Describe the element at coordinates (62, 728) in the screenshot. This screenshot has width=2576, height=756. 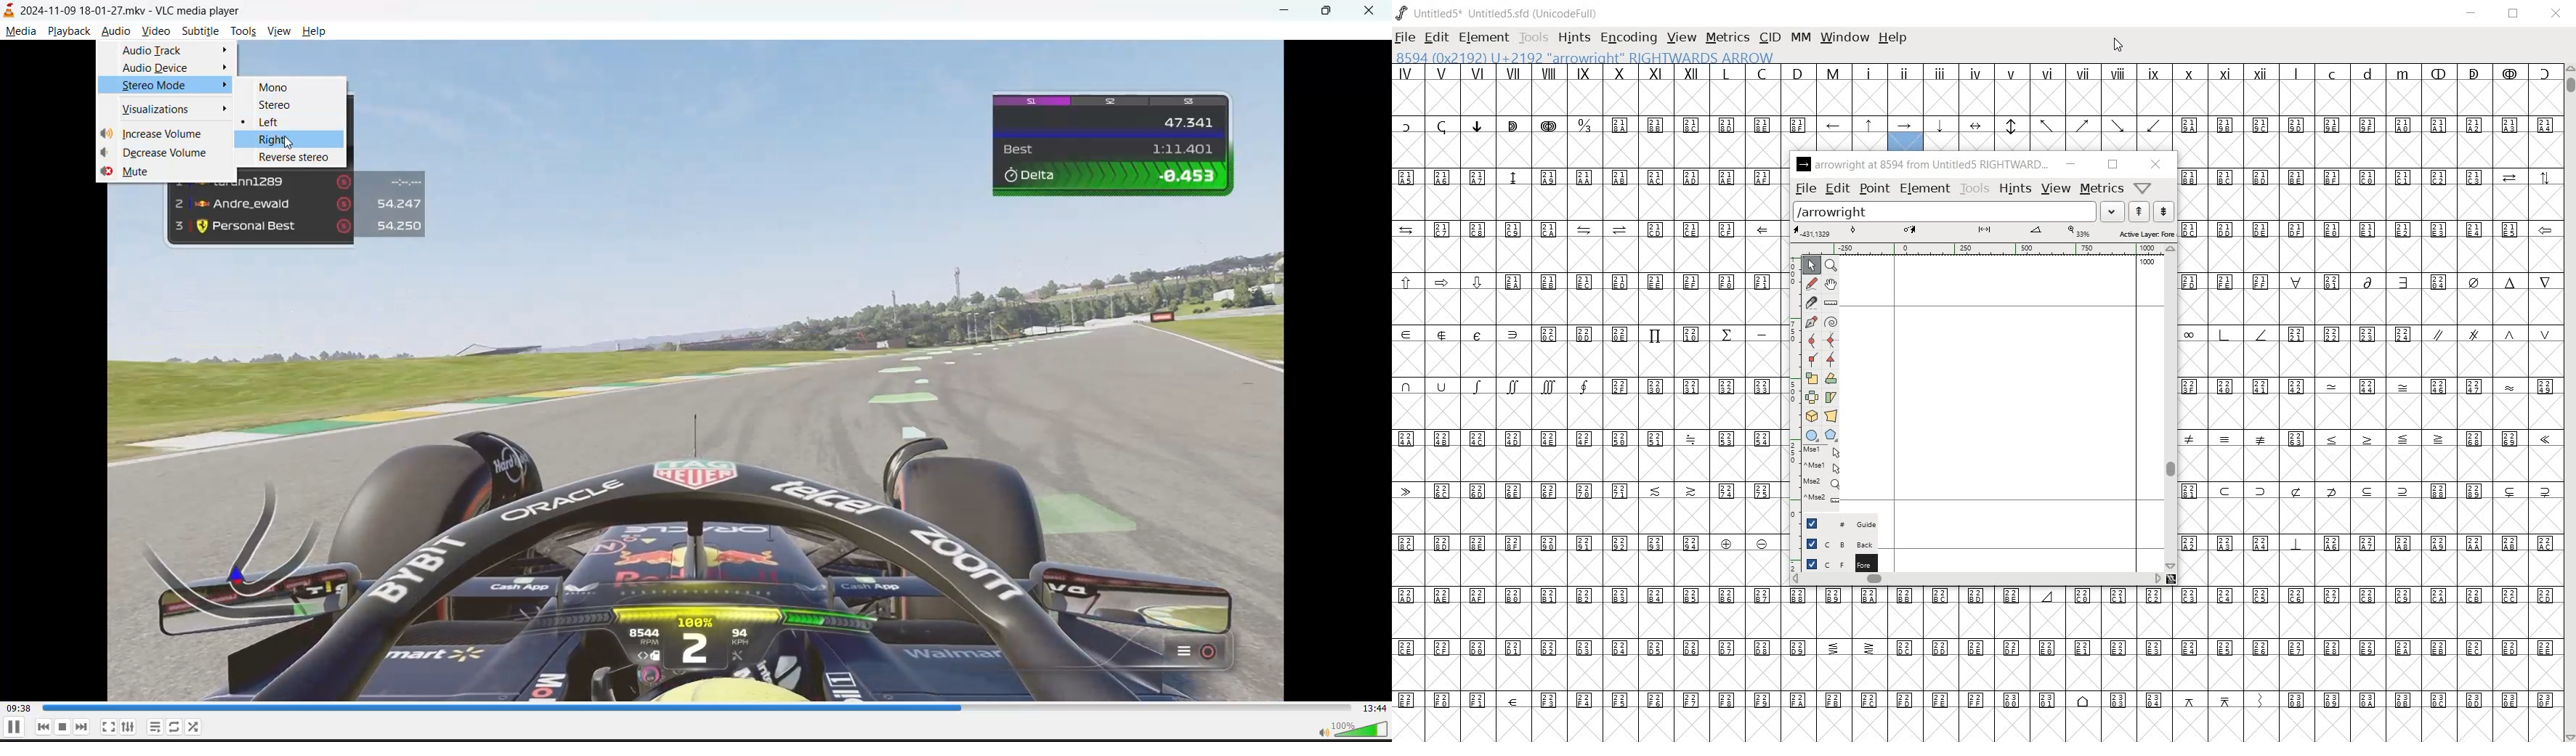
I see `pause` at that location.